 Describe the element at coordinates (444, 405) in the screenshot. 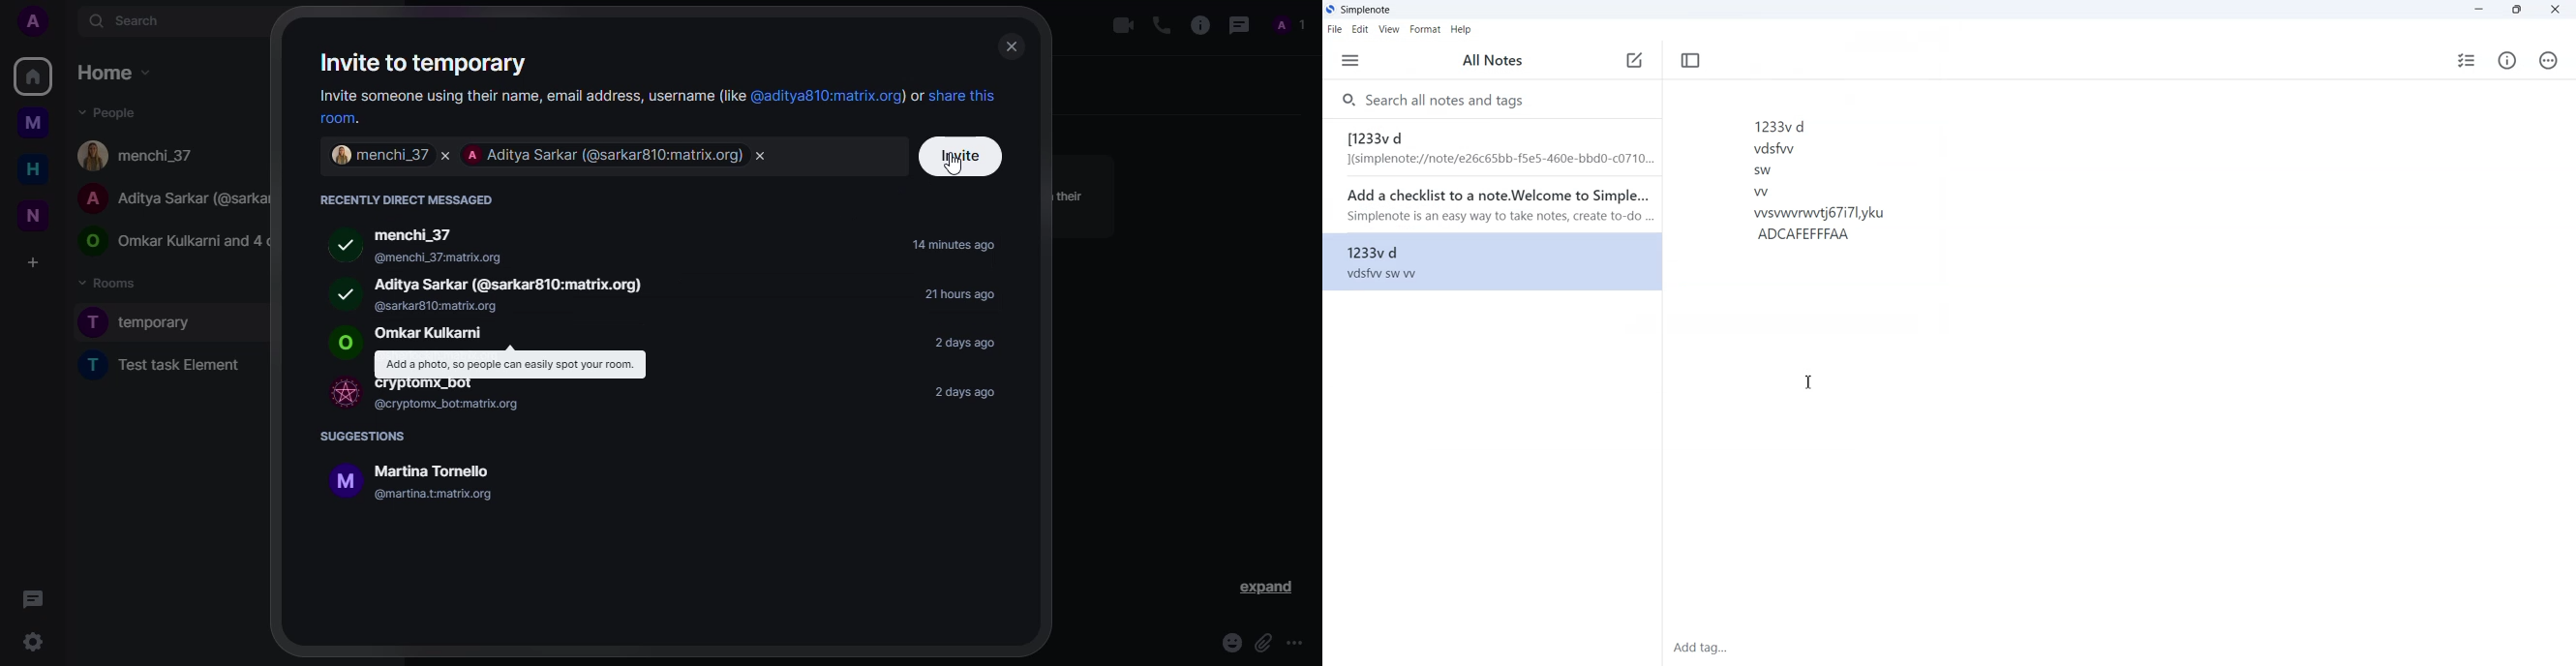

I see `@cryptomx_botmatrix.org` at that location.